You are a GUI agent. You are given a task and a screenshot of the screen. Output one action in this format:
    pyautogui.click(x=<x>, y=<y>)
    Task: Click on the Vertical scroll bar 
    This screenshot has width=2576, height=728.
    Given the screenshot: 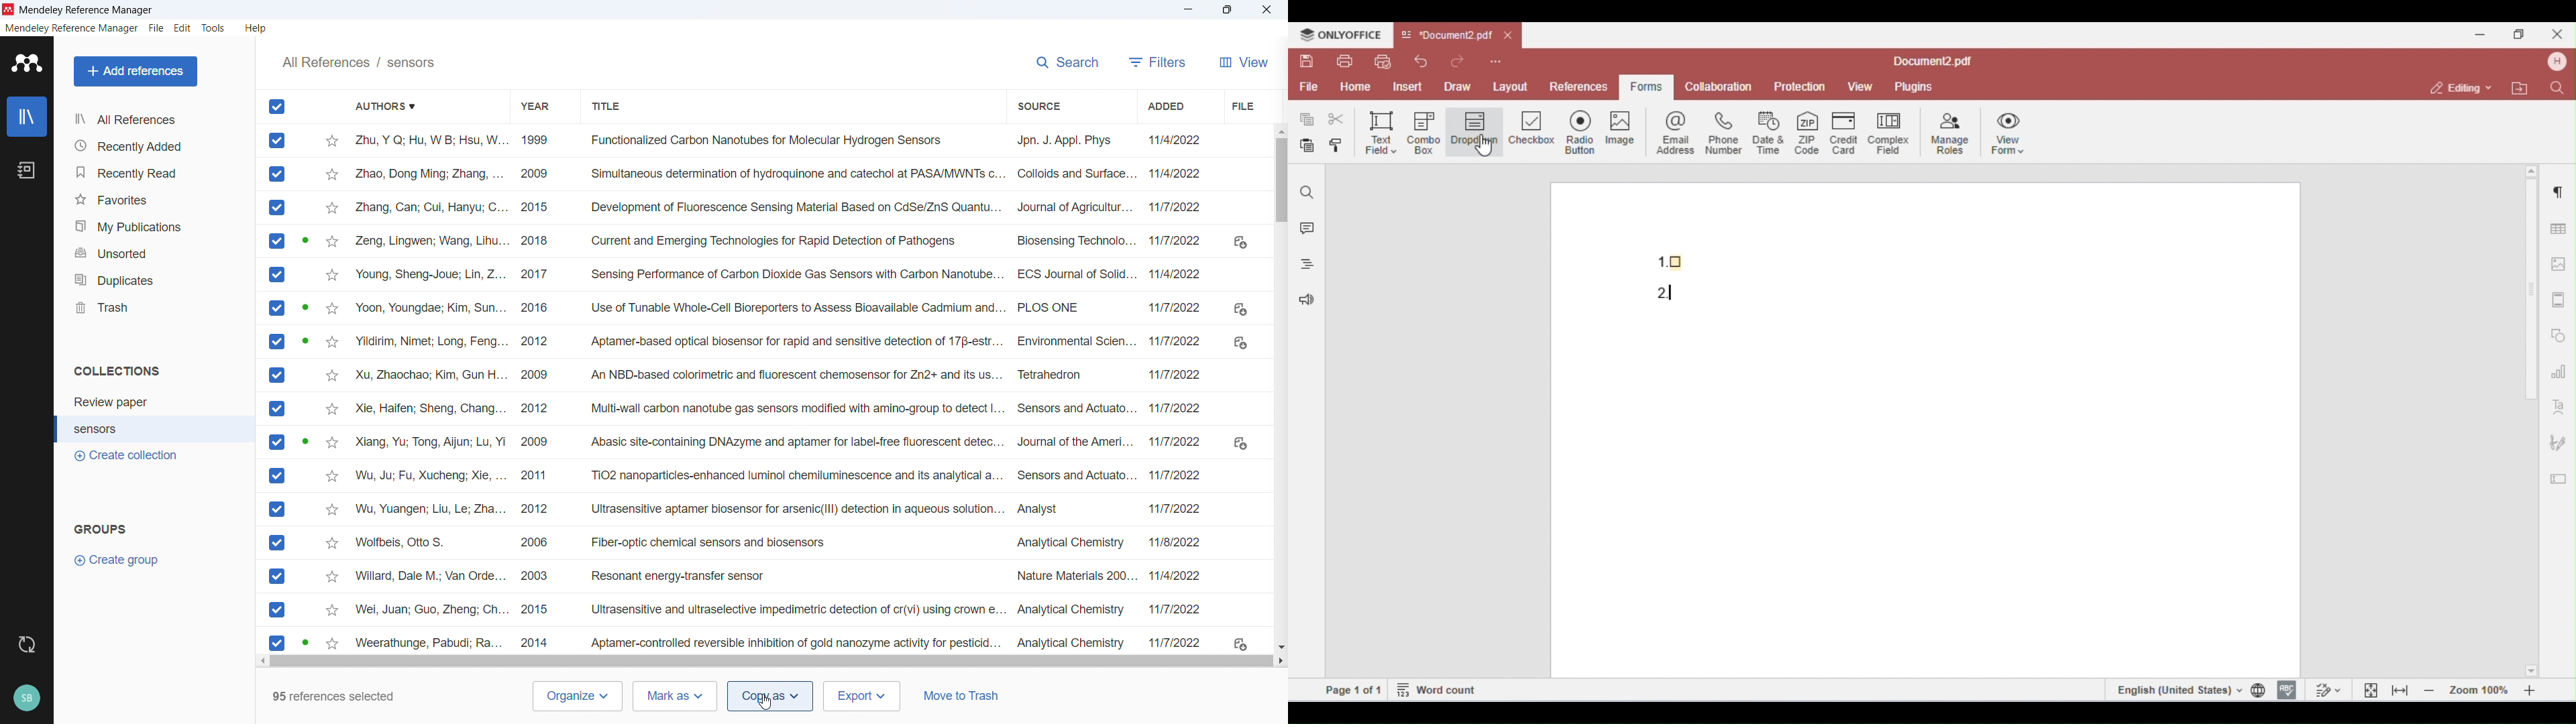 What is the action you would take?
    pyautogui.click(x=1284, y=181)
    